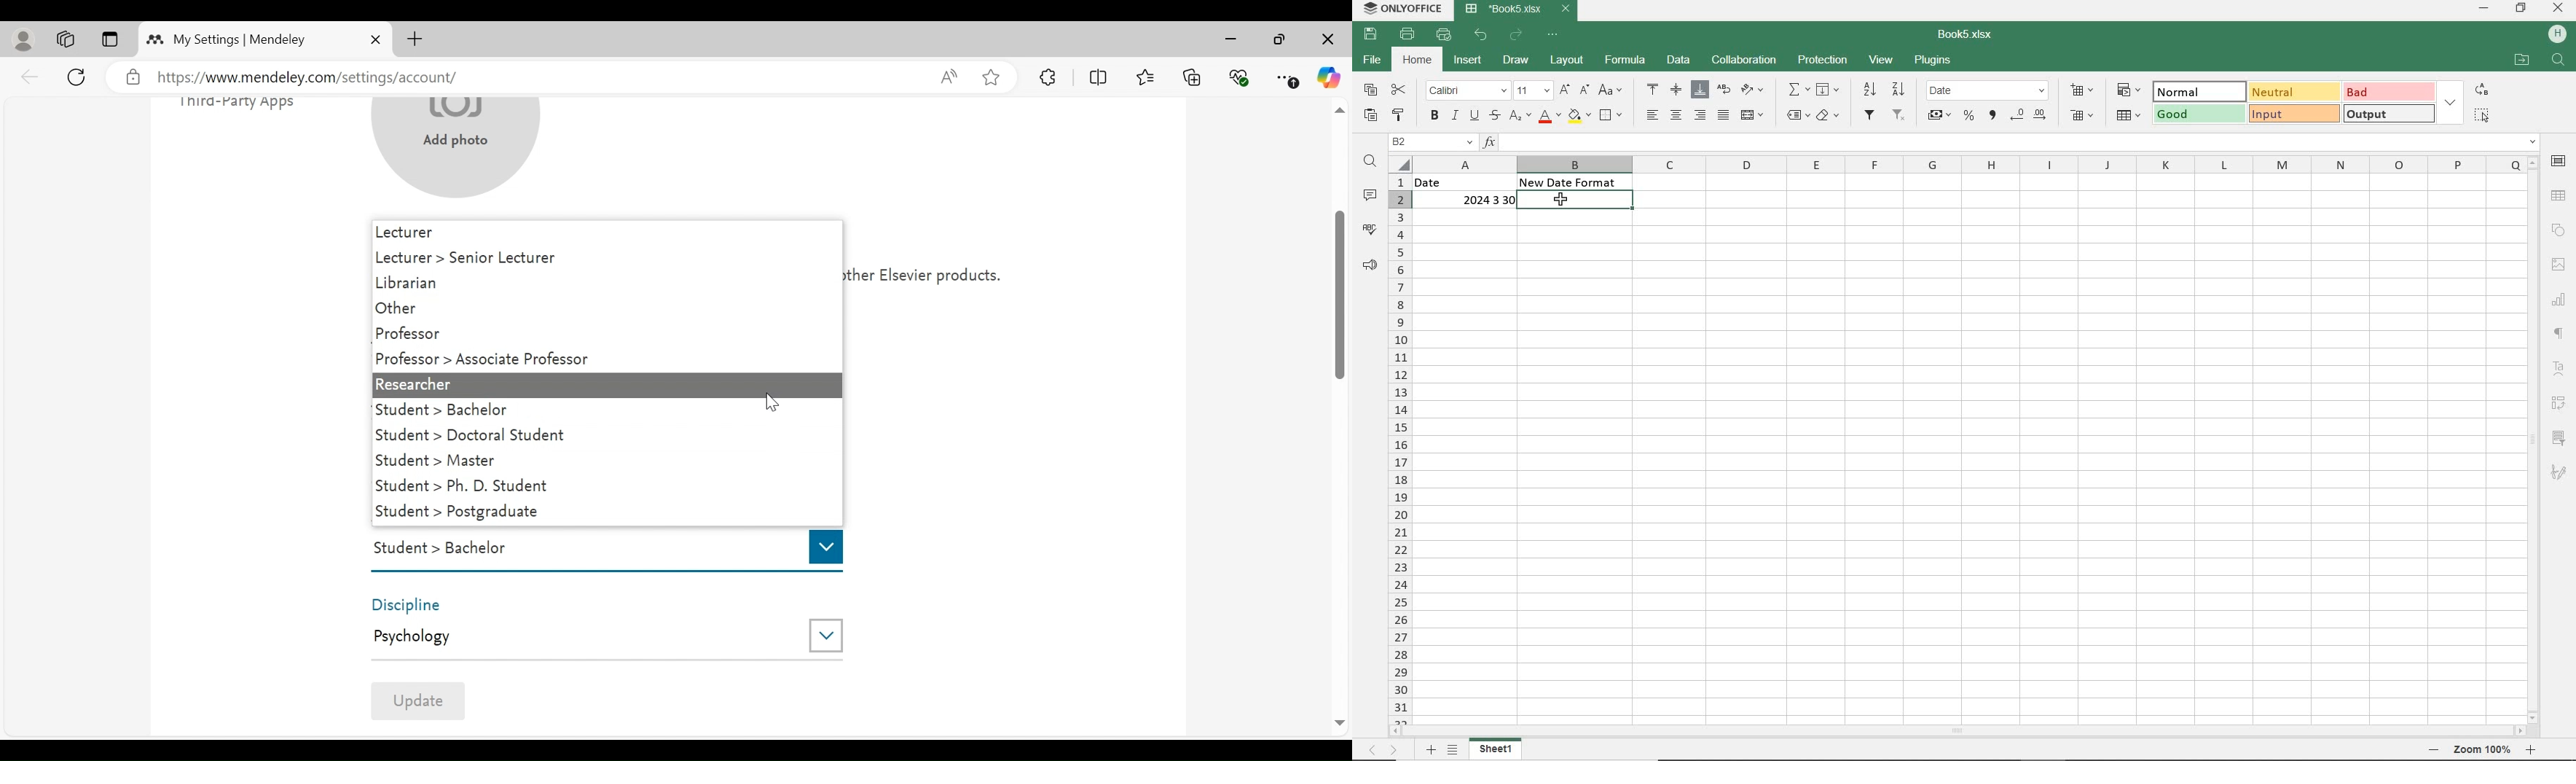  Describe the element at coordinates (602, 231) in the screenshot. I see `Lecture` at that location.